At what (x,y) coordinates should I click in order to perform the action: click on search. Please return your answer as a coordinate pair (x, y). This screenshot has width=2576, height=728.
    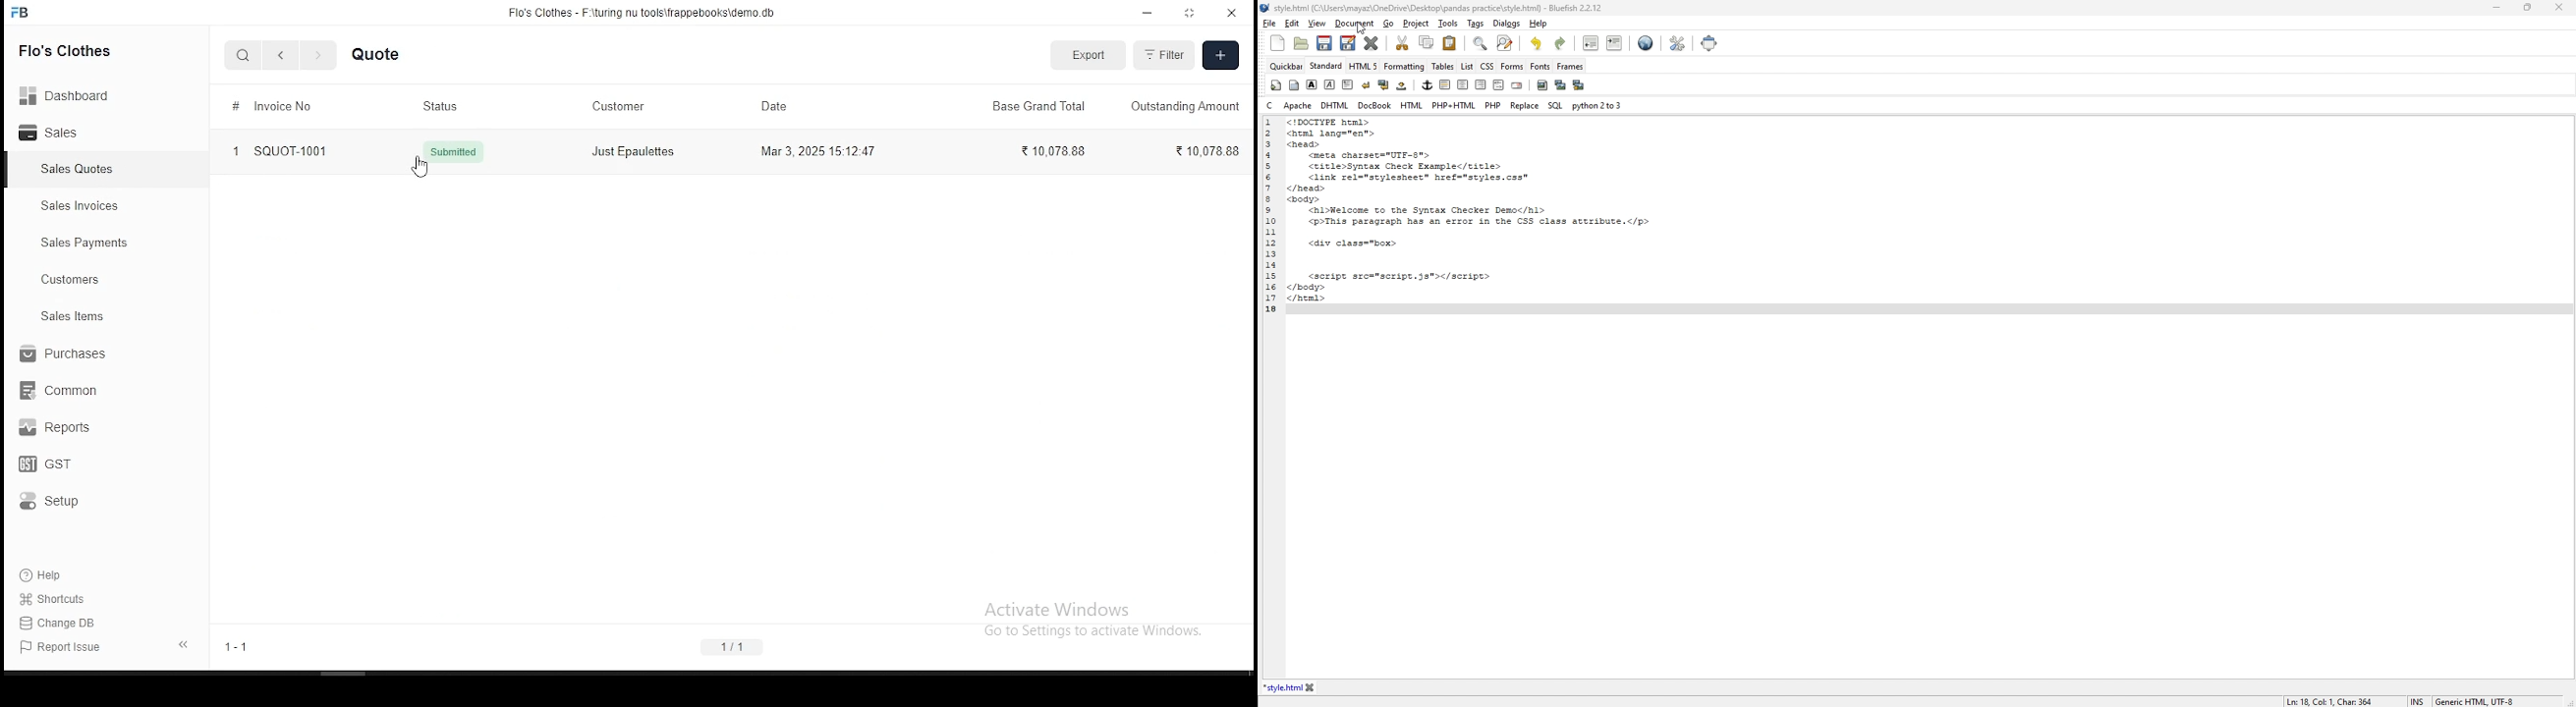
    Looking at the image, I should click on (243, 54).